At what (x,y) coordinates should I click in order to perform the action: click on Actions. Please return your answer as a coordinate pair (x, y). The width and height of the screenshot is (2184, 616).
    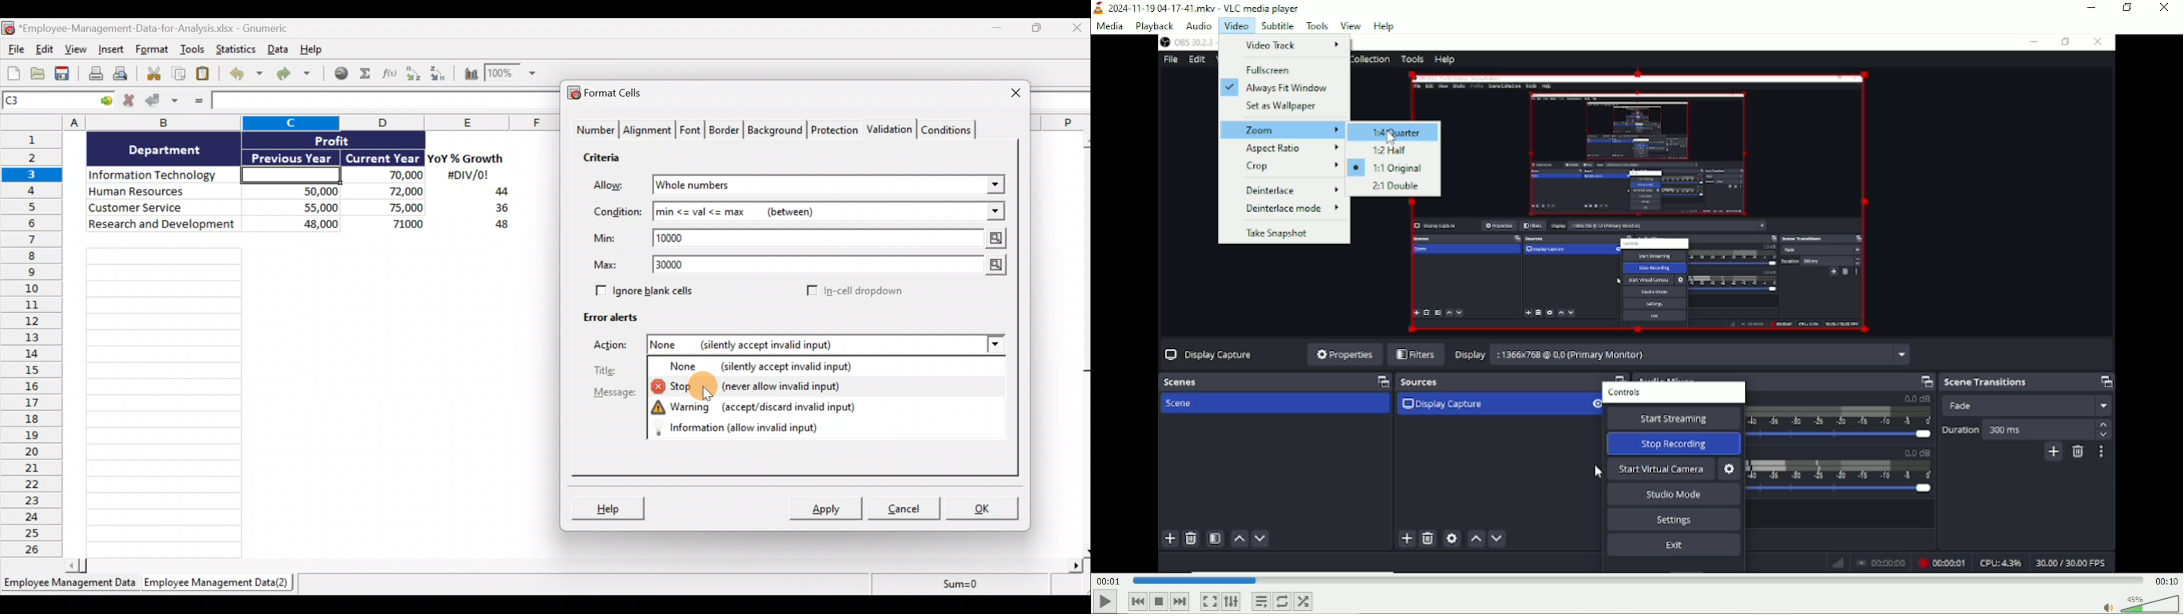
    Looking at the image, I should click on (617, 346).